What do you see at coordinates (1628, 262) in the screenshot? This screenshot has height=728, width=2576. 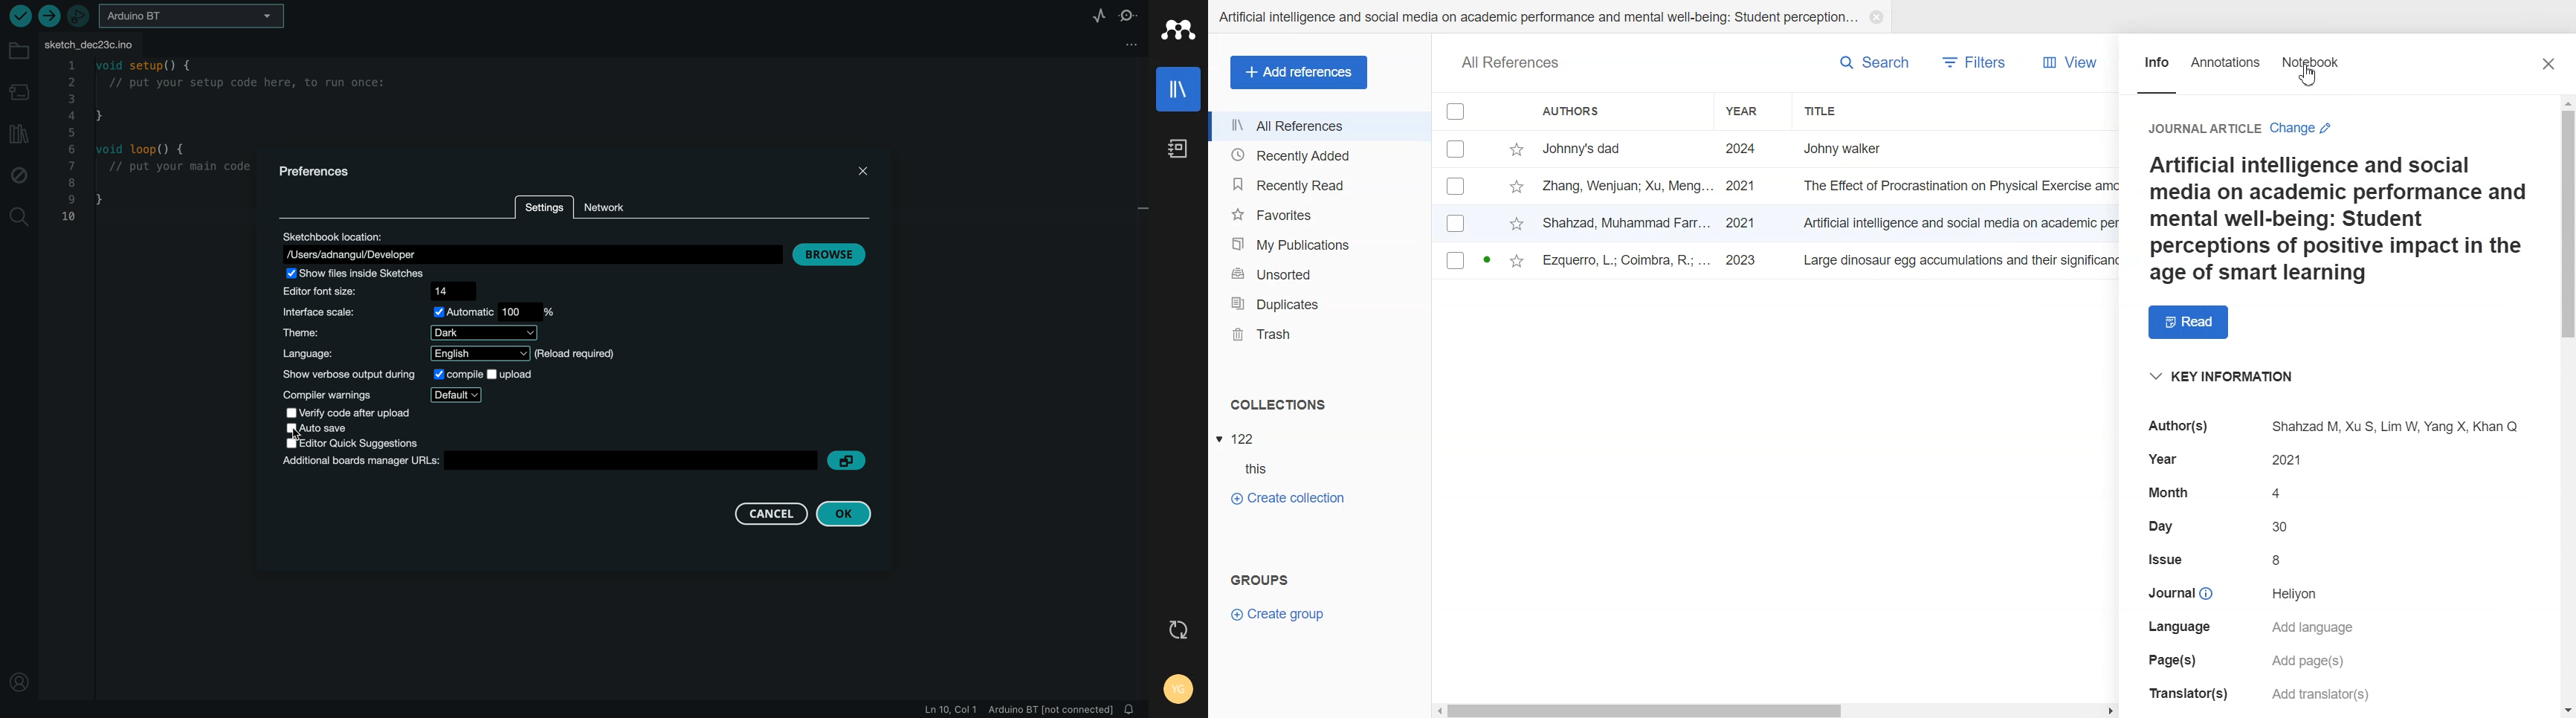 I see `ezquerro, l.; coimbra, r.; ...` at bounding box center [1628, 262].